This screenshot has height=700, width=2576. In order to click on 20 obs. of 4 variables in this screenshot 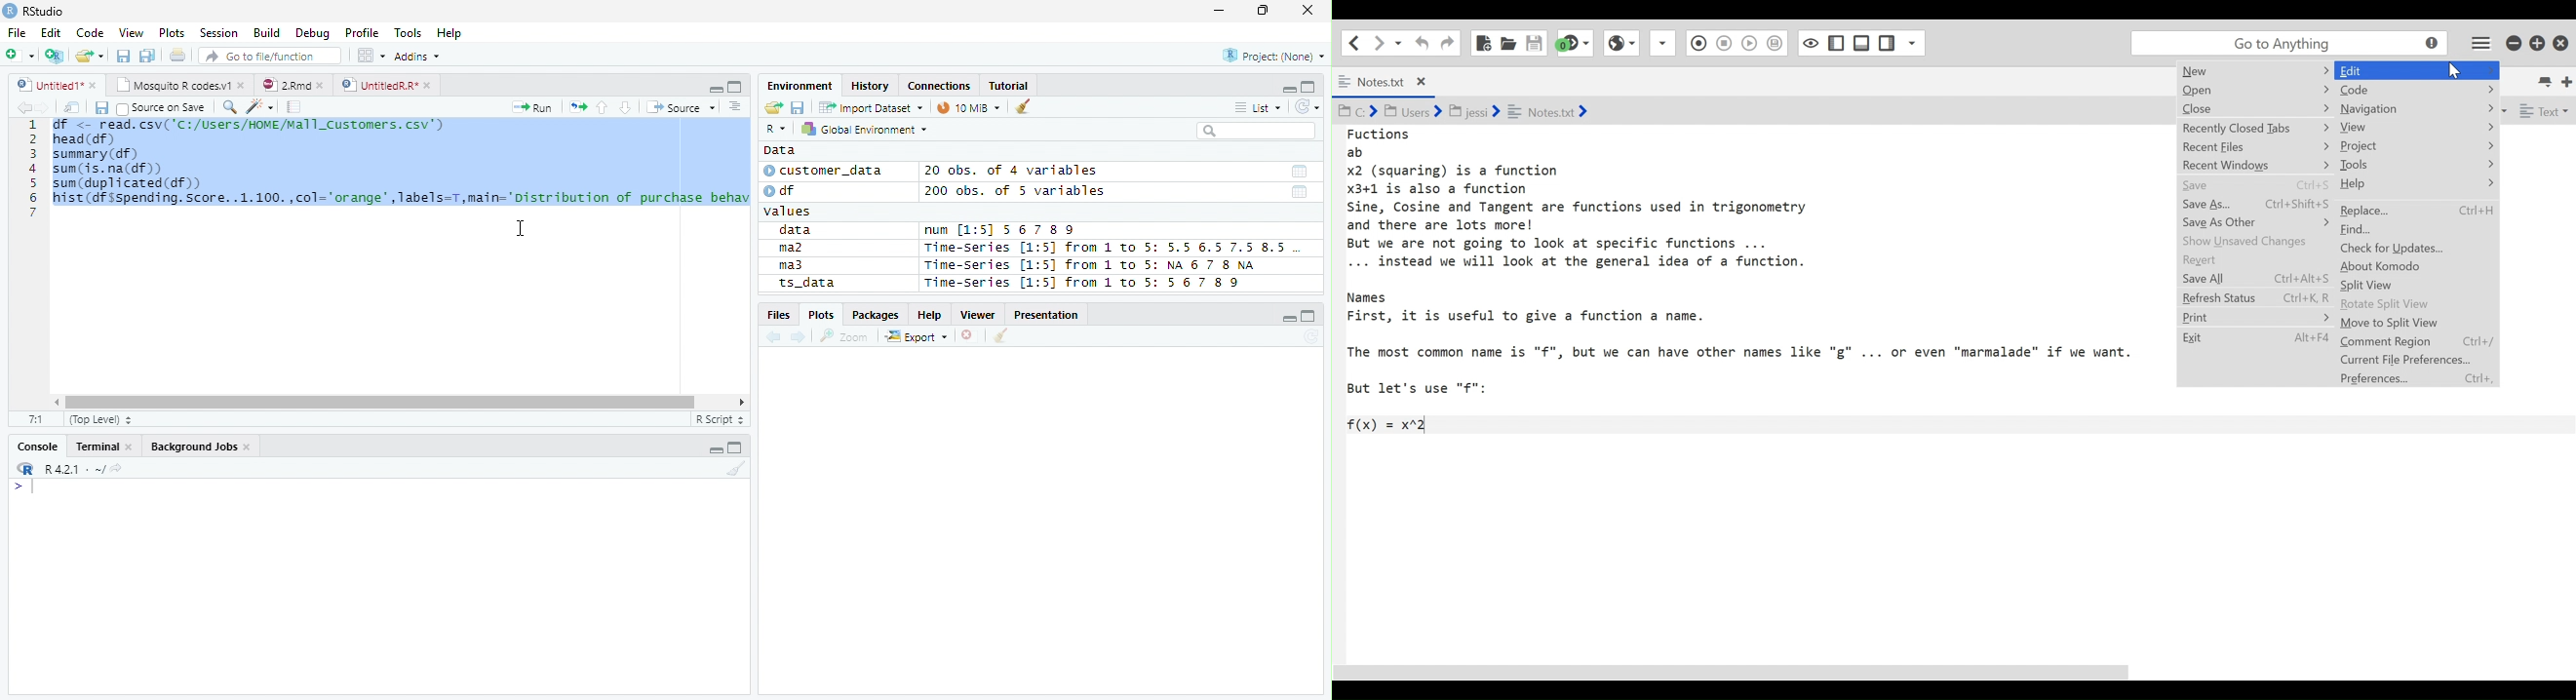, I will do `click(1012, 173)`.